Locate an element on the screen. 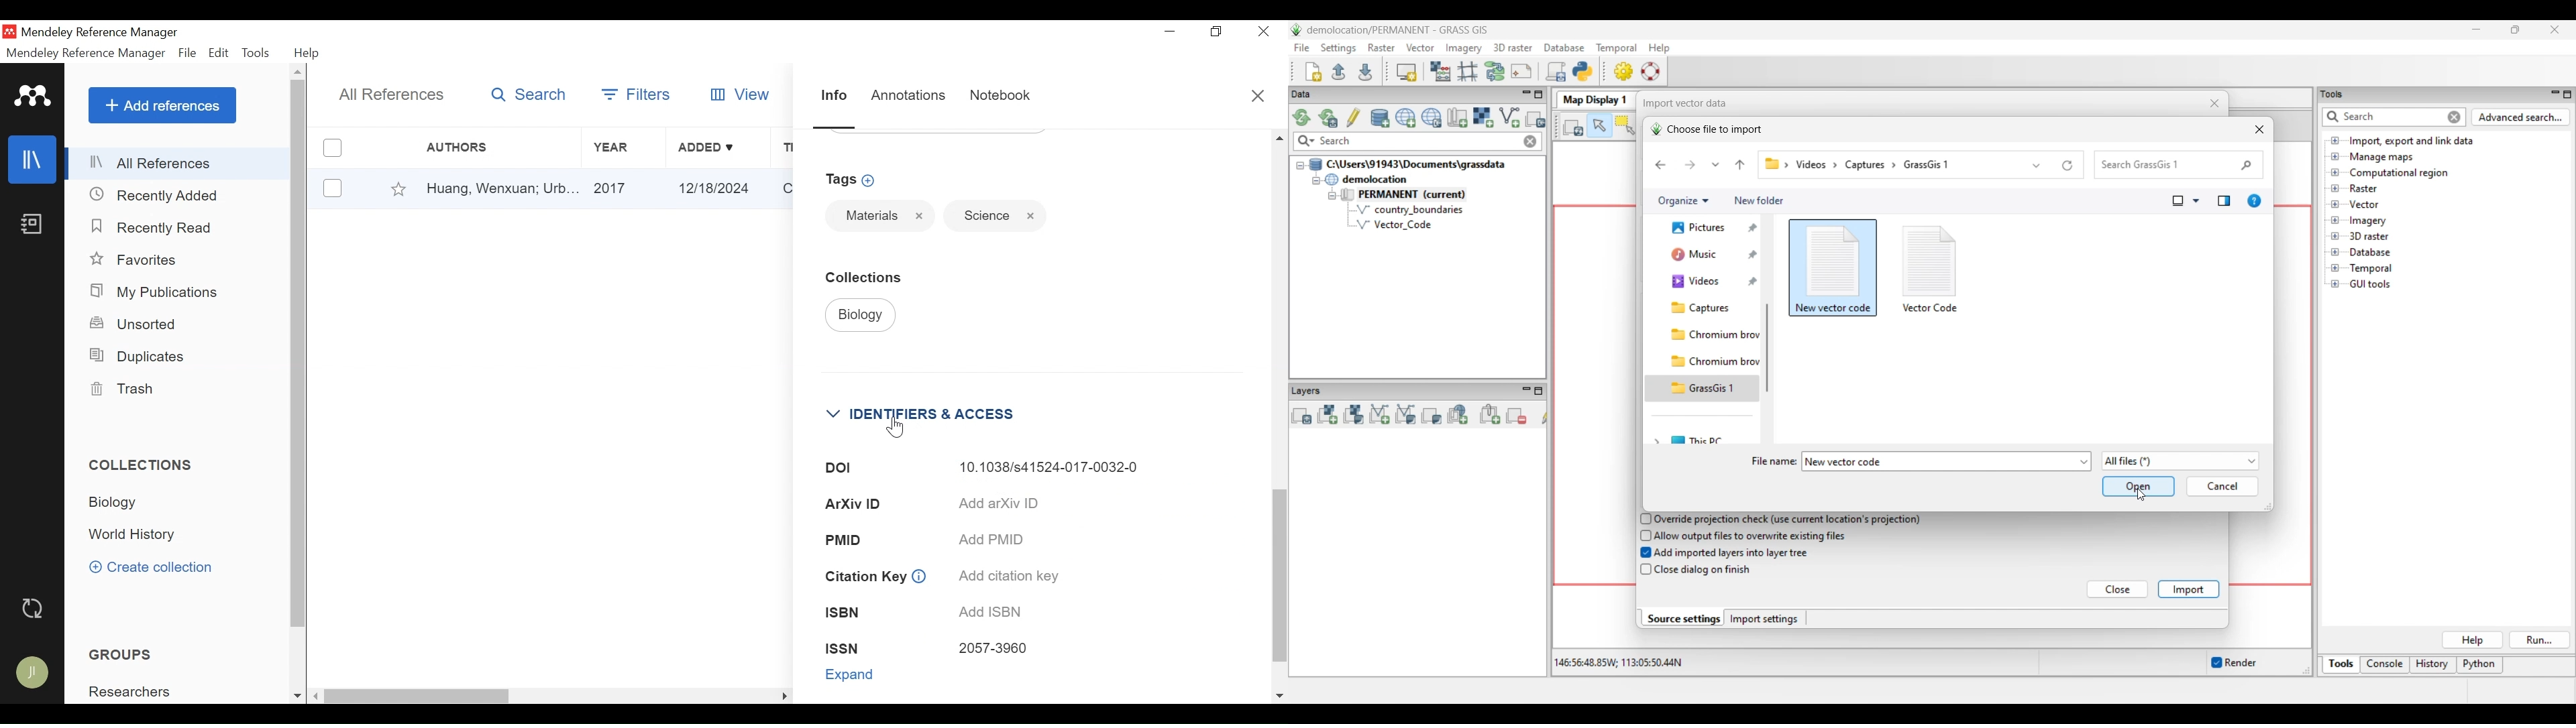 Image resolution: width=2576 pixels, height=728 pixels. Add citation key is located at coordinates (1010, 576).